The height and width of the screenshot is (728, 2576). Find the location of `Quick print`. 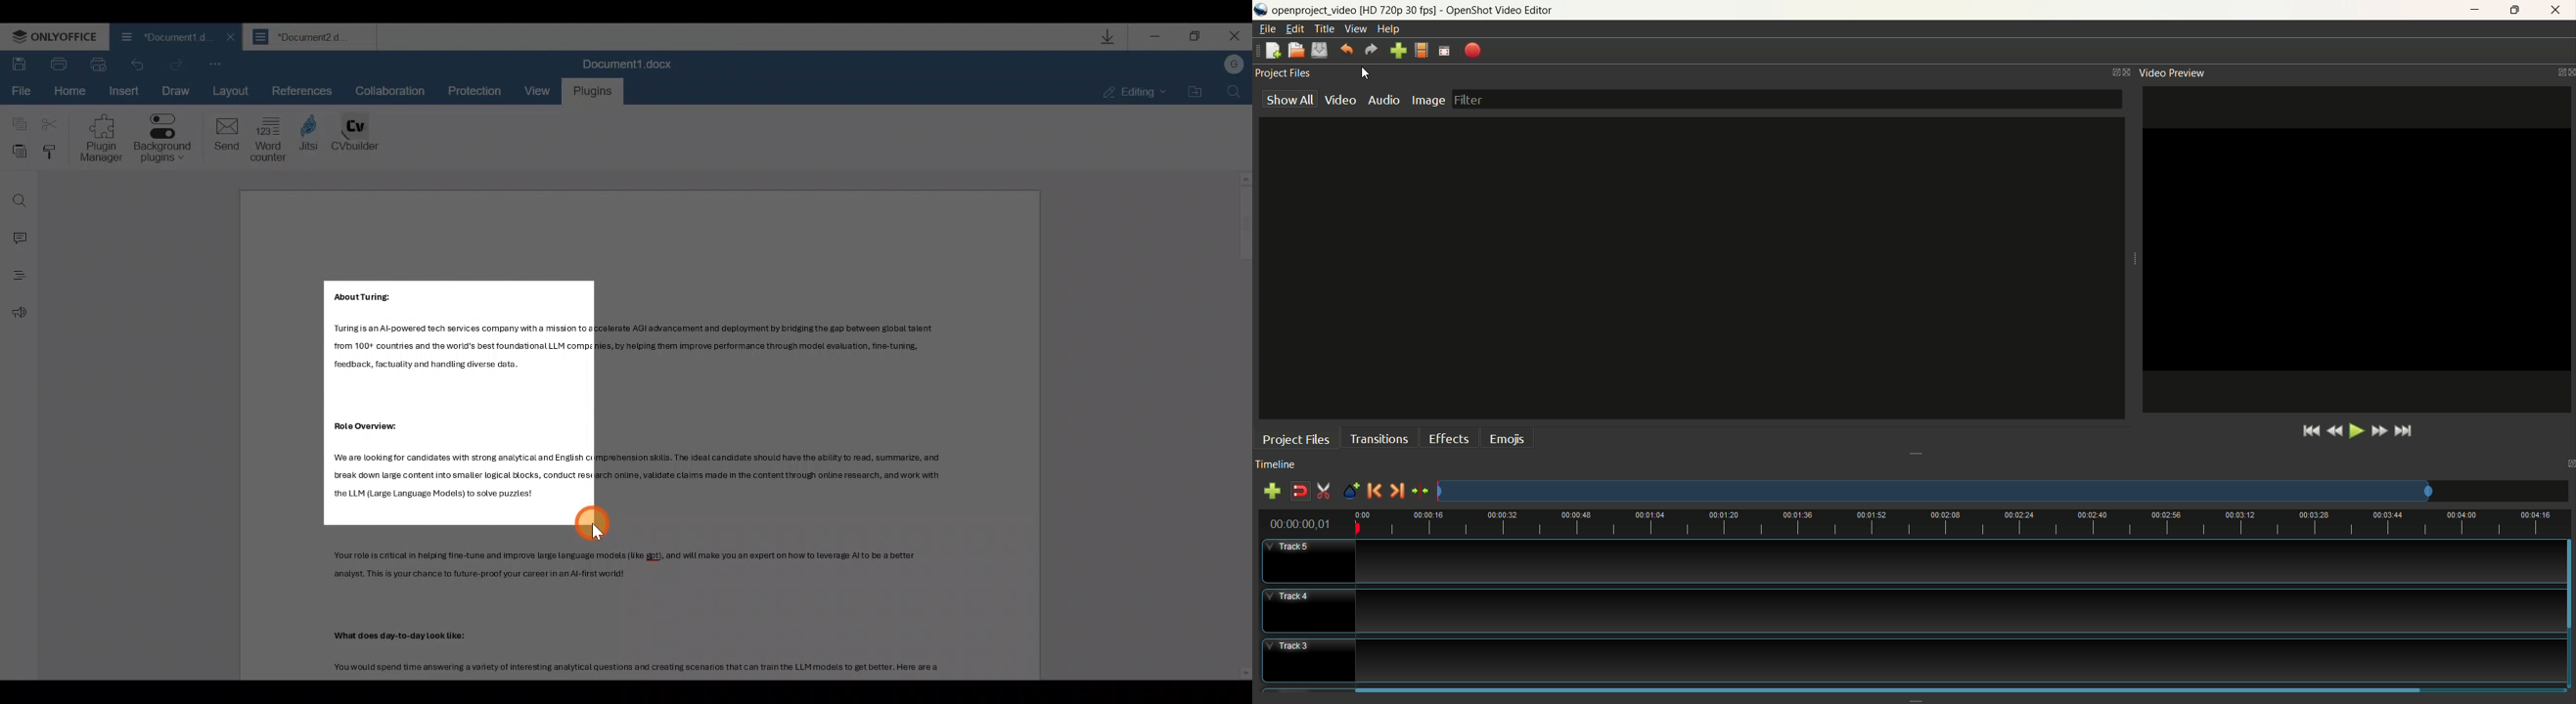

Quick print is located at coordinates (102, 65).